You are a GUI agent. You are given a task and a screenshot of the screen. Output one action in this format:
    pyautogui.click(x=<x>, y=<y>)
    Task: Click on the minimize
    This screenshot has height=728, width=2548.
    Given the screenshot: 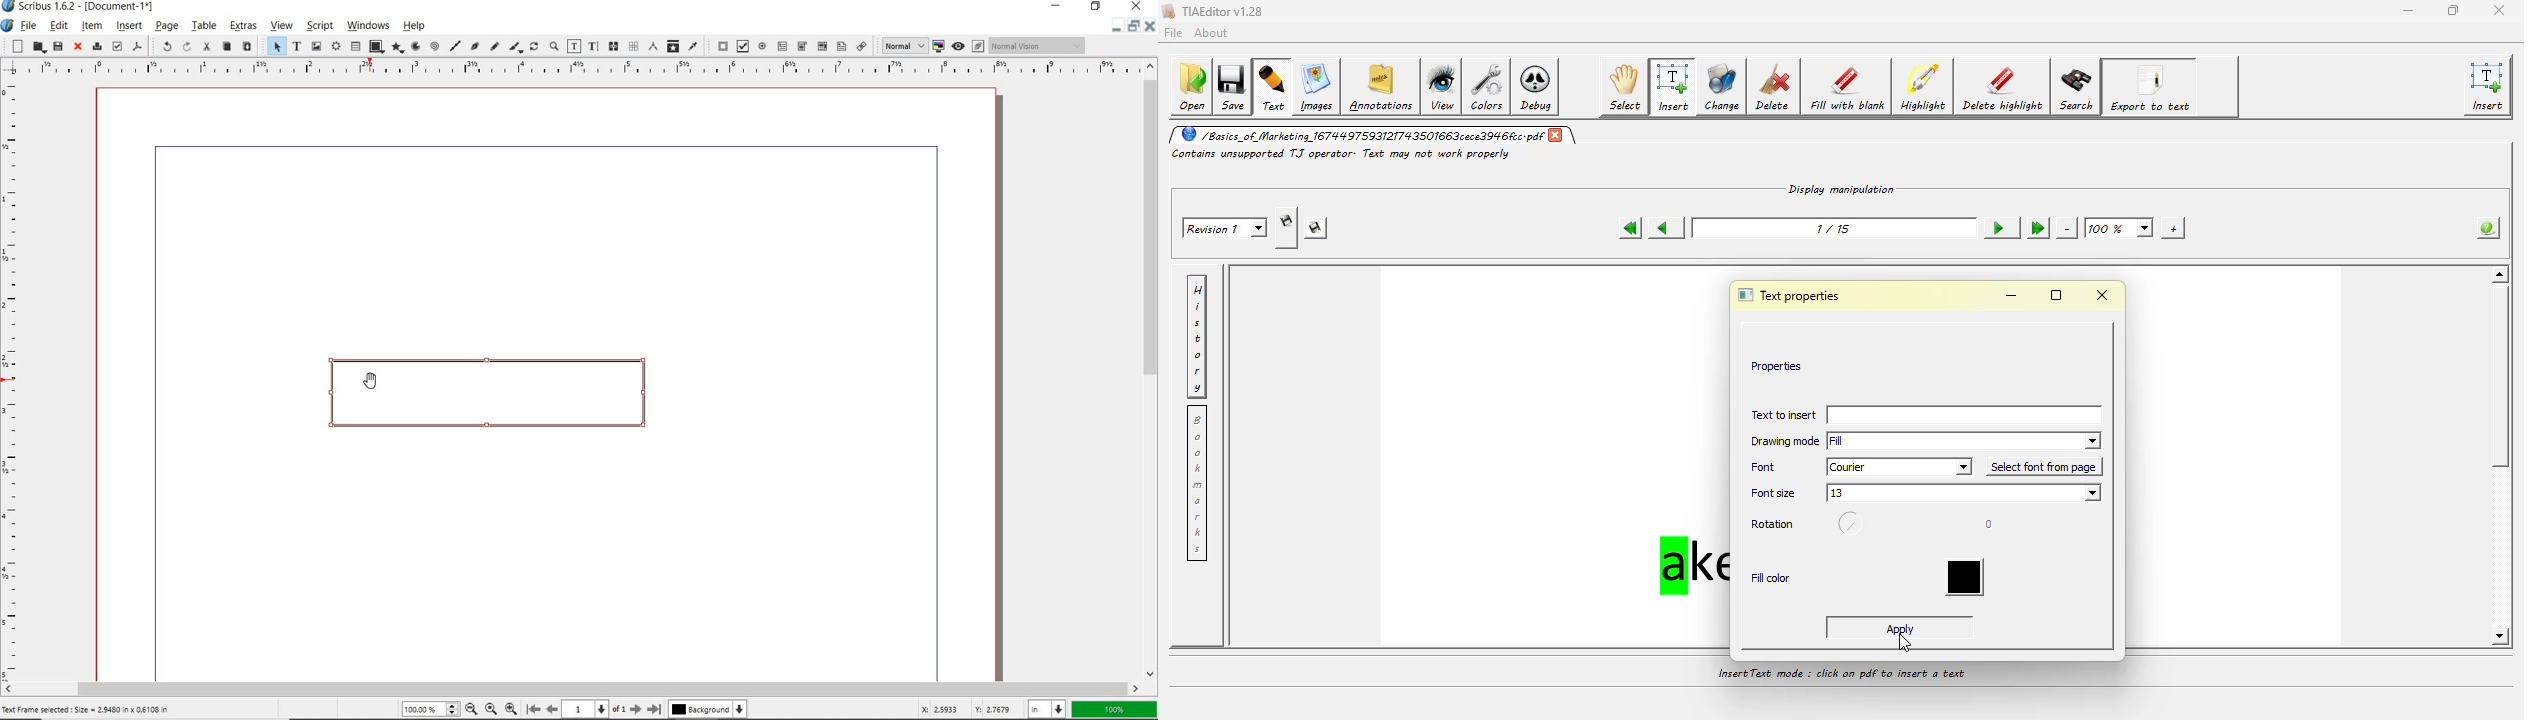 What is the action you would take?
    pyautogui.click(x=1059, y=7)
    